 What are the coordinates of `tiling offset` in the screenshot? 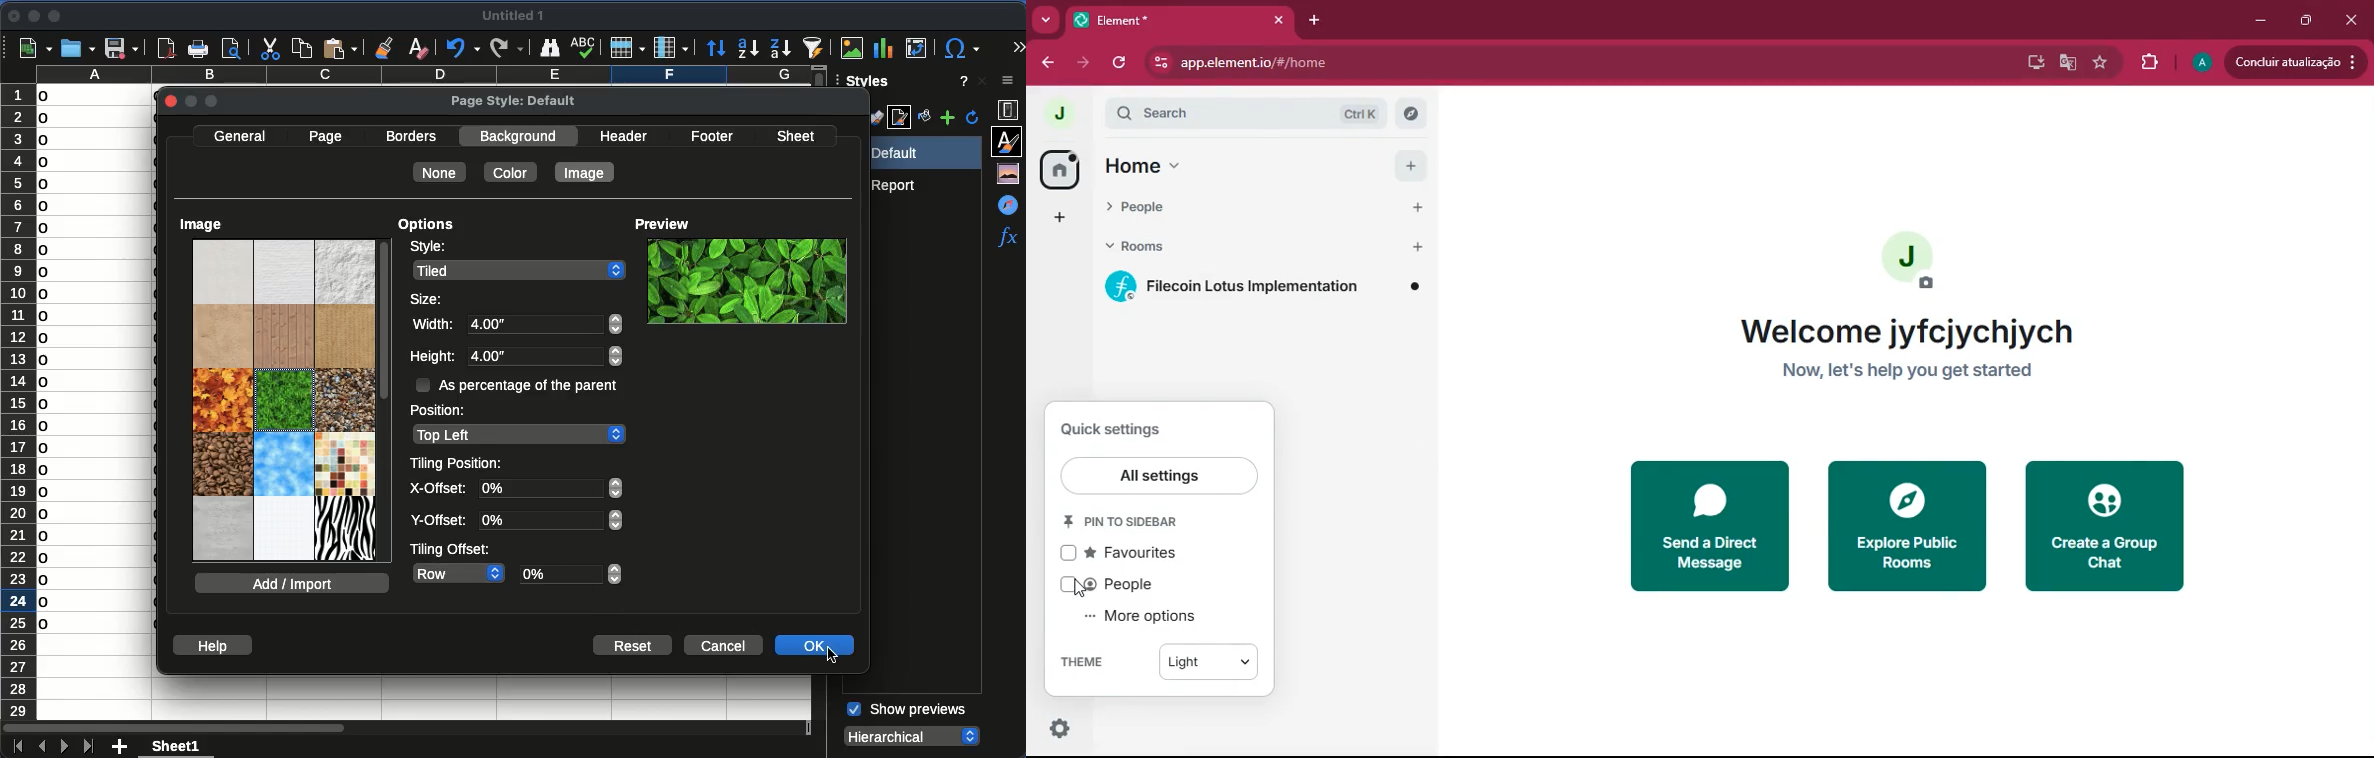 It's located at (452, 549).